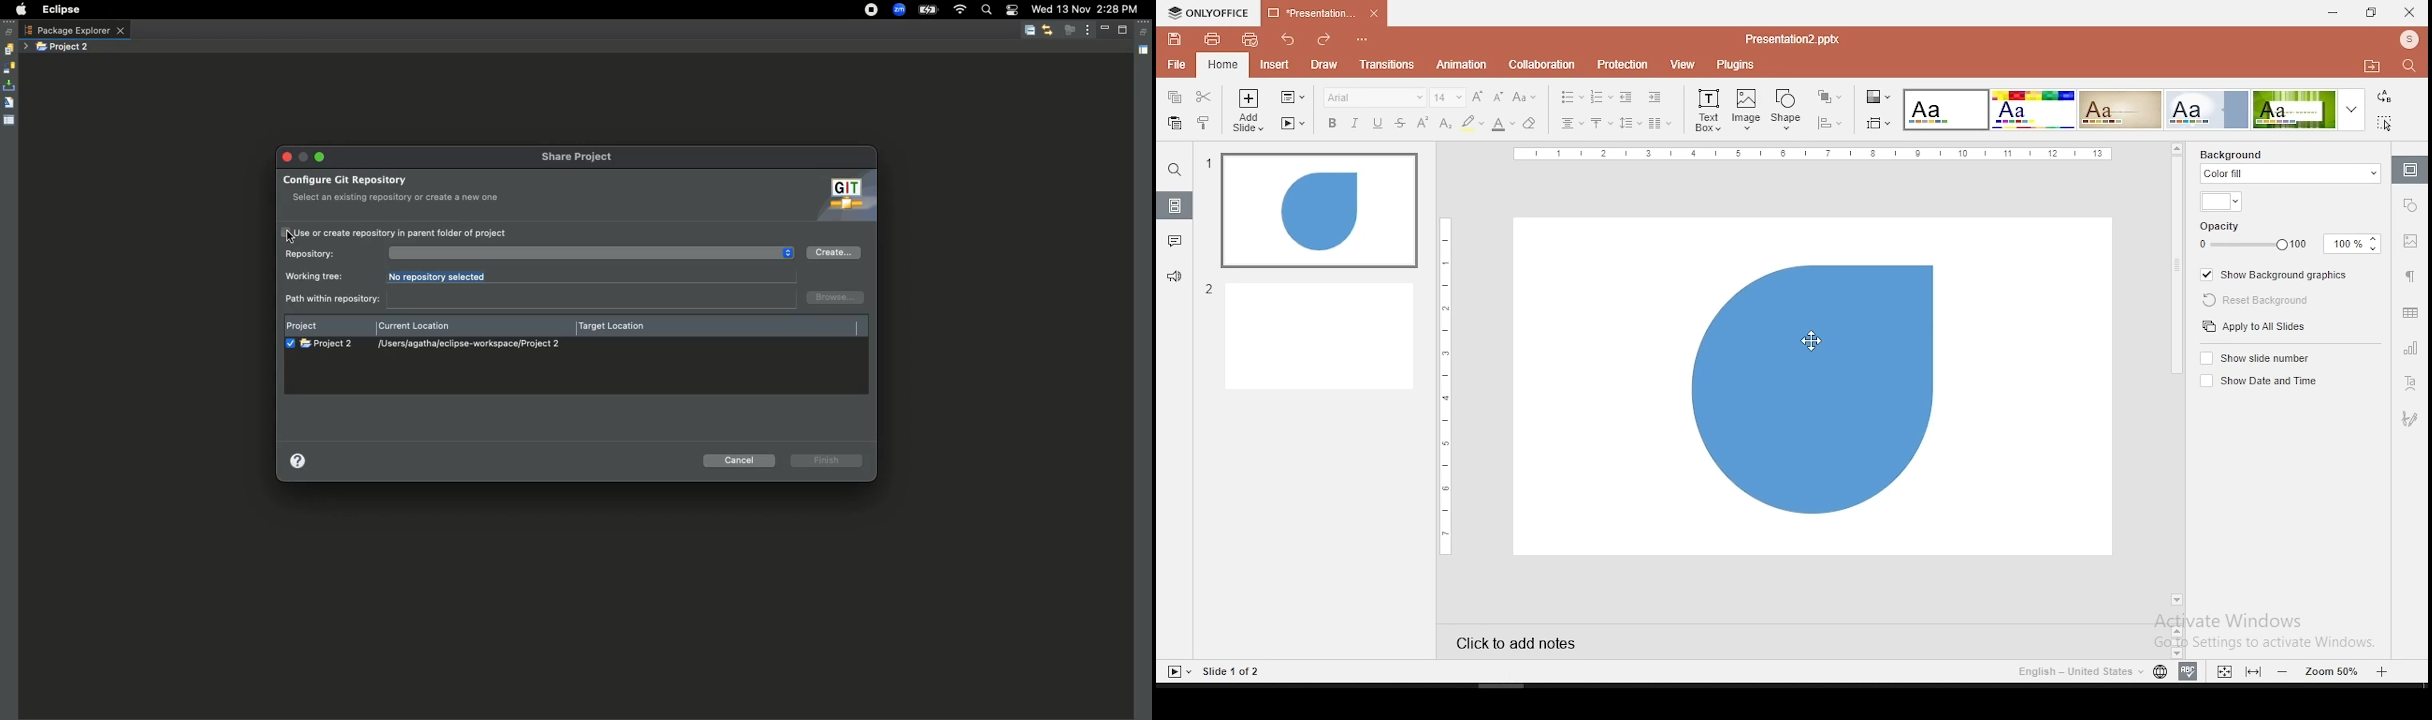 The height and width of the screenshot is (728, 2436). I want to click on icon, so click(1212, 12).